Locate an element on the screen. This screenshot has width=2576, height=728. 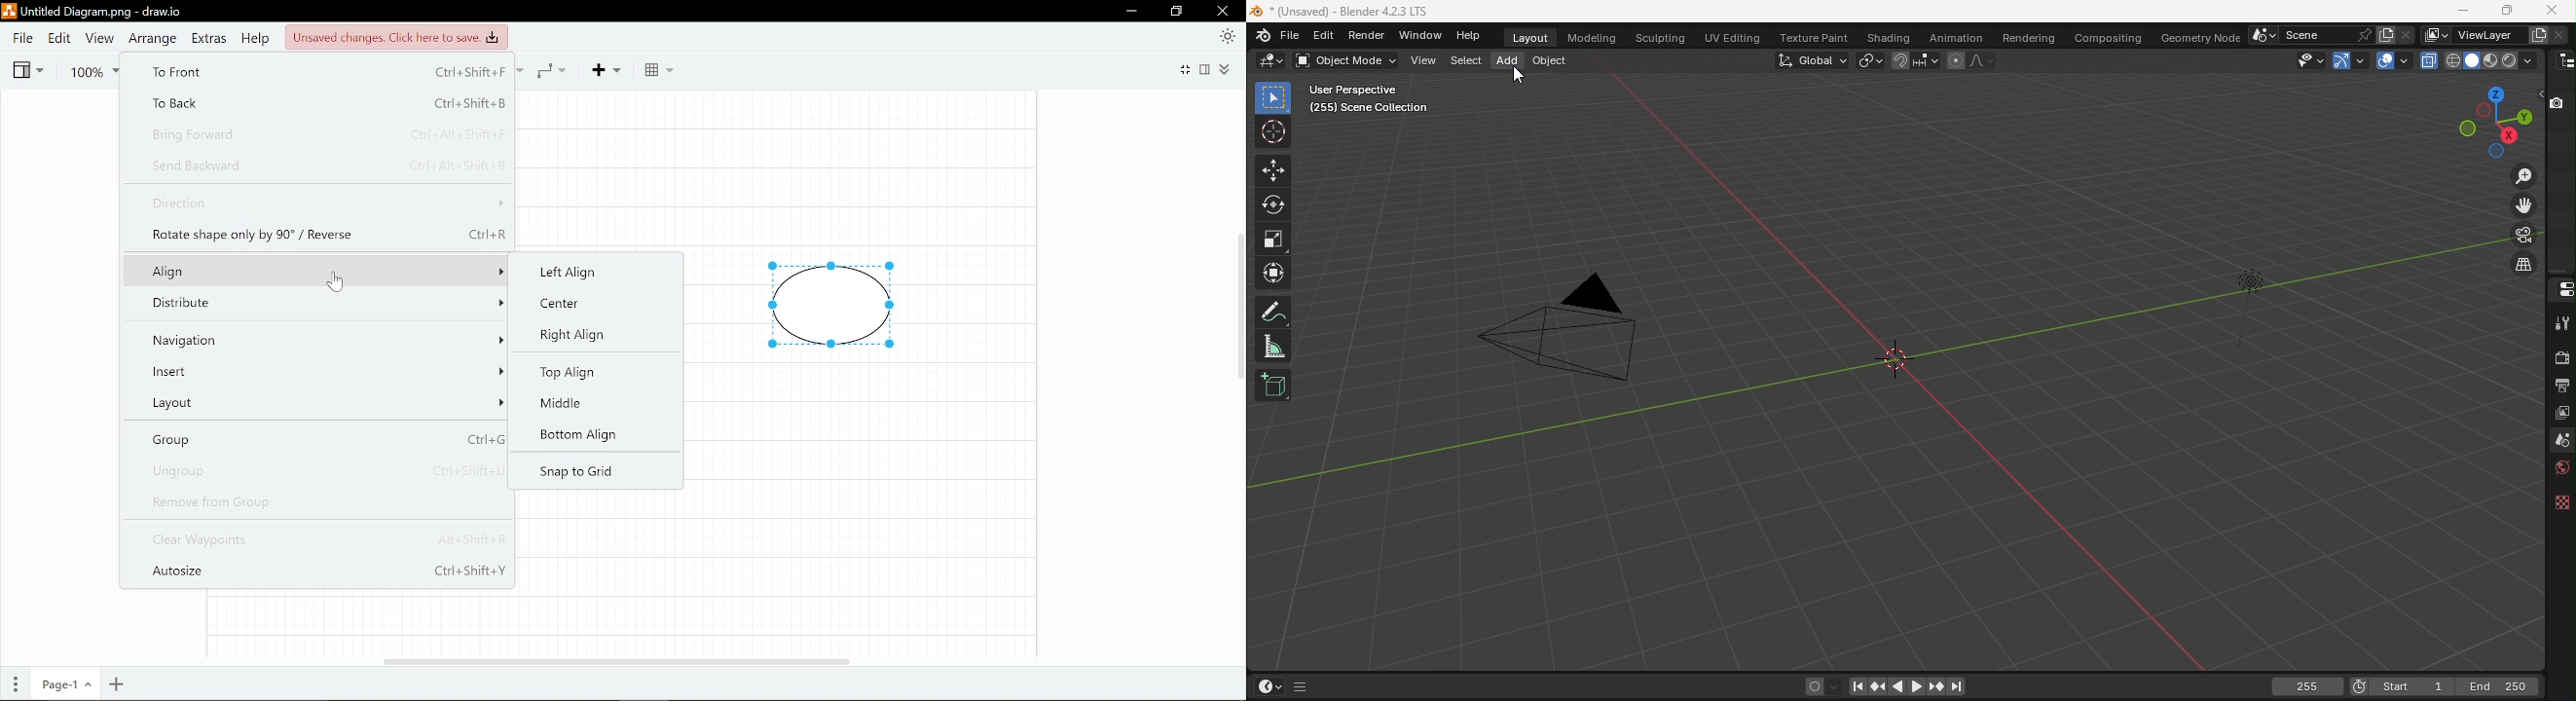
Navigation is located at coordinates (322, 339).